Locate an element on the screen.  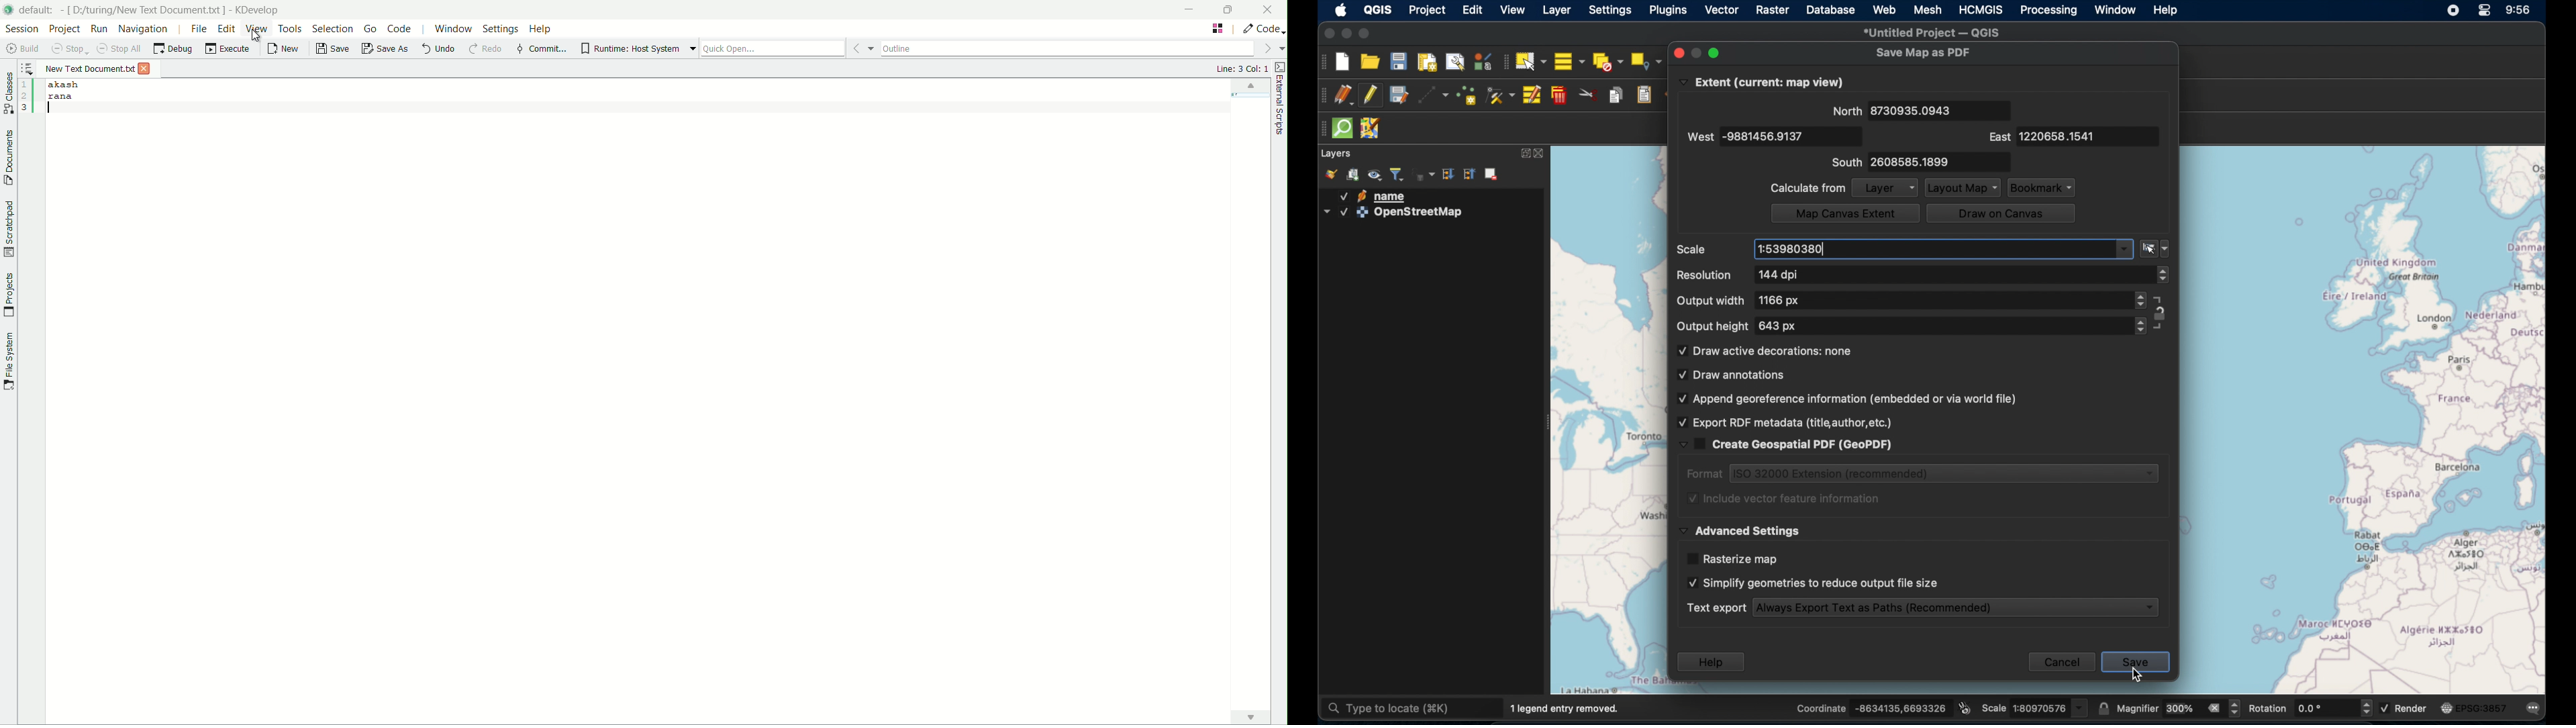
cancel is located at coordinates (2060, 663).